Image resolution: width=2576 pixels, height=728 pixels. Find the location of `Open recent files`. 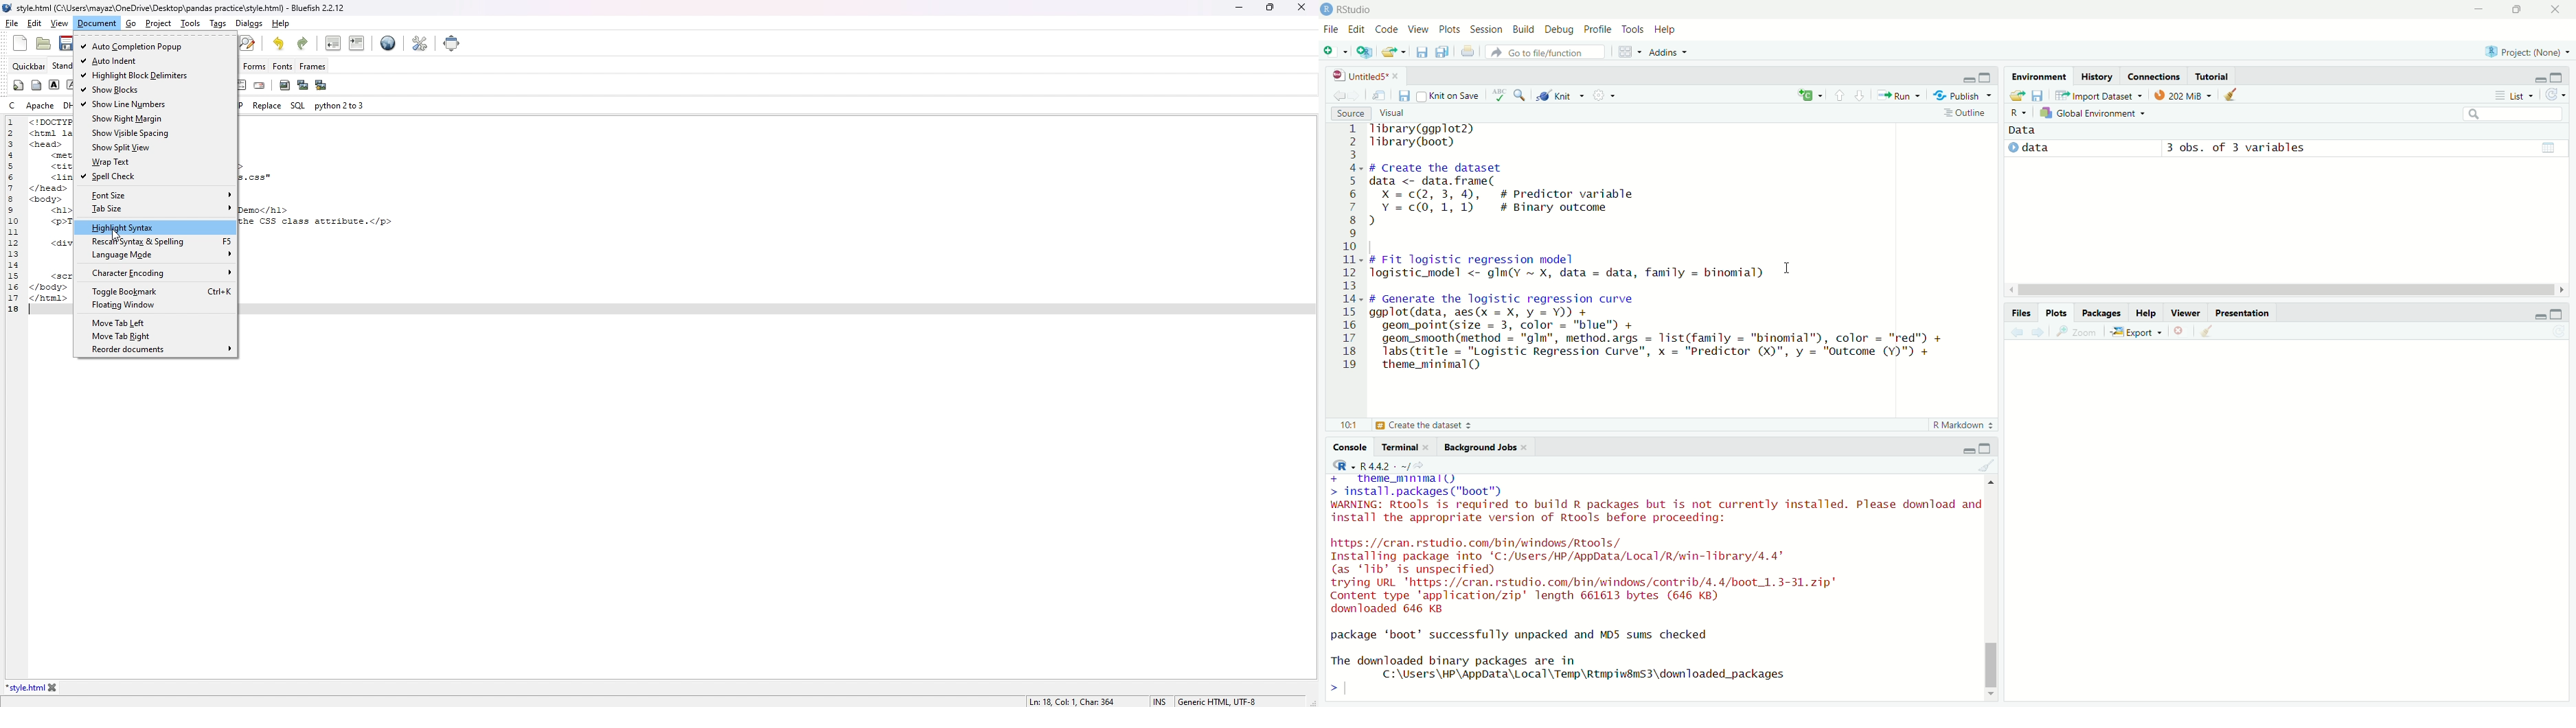

Open recent files is located at coordinates (1403, 52).